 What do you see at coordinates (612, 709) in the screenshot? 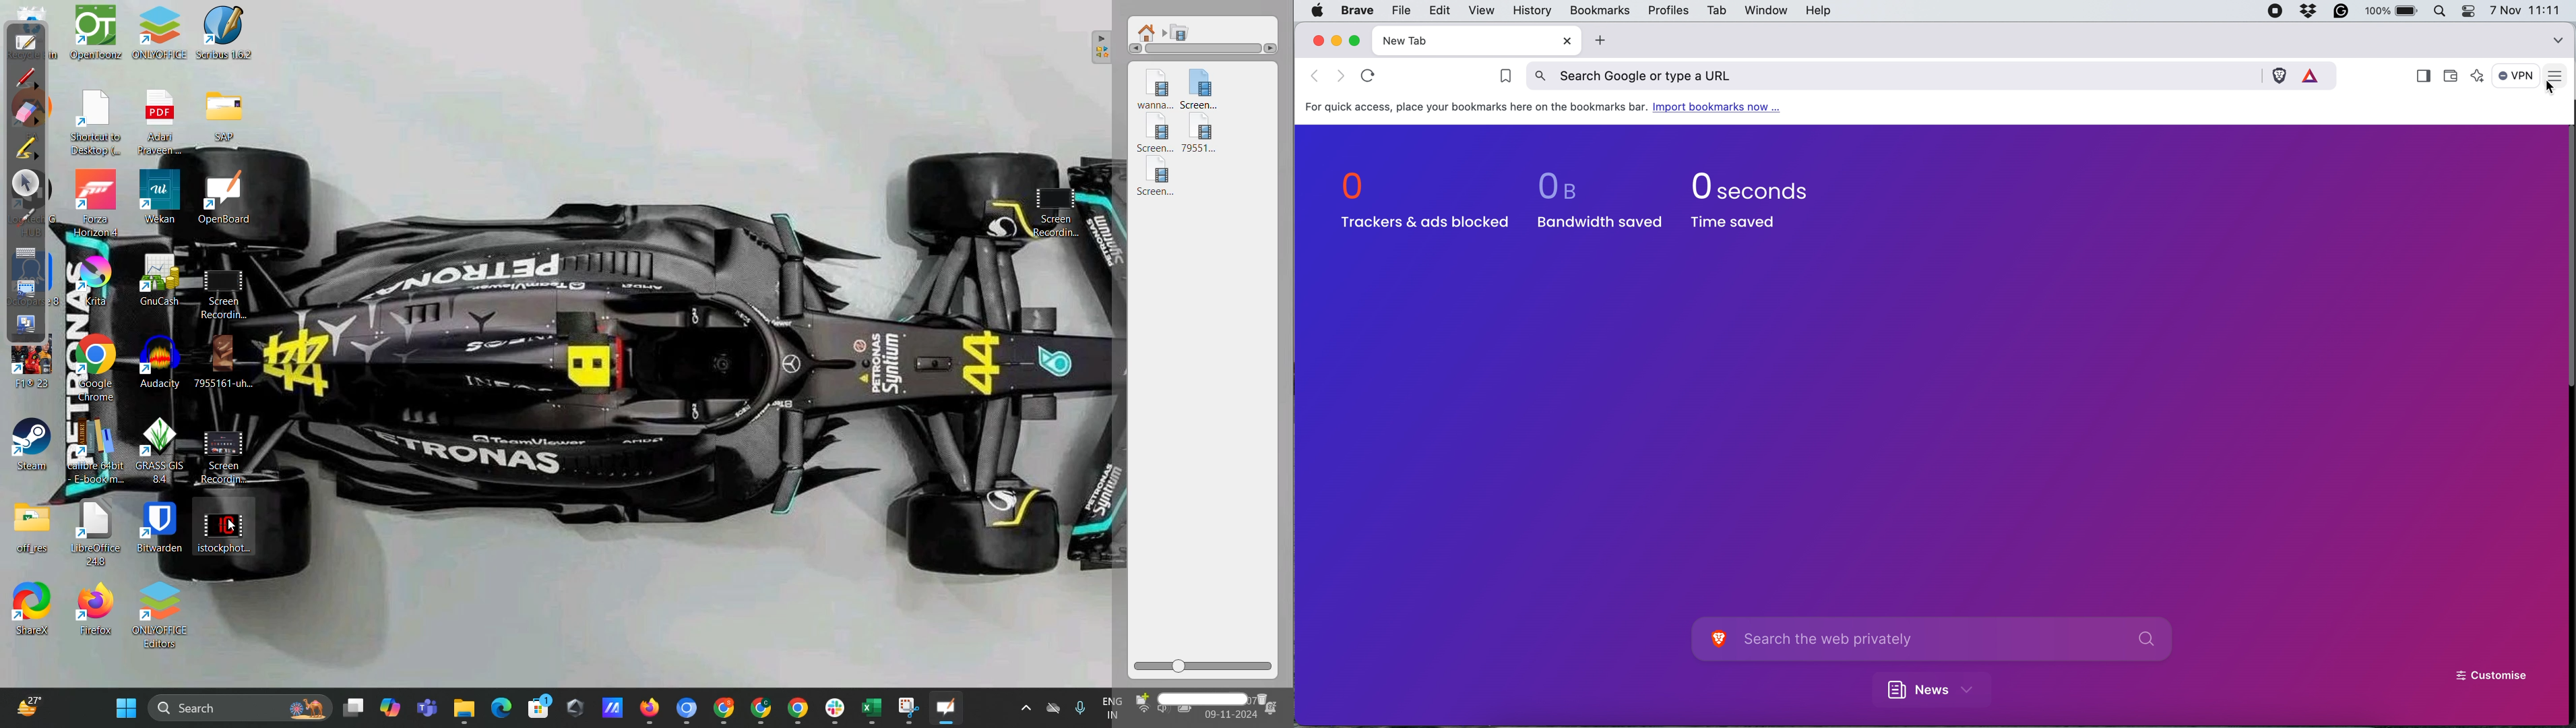
I see `shortcut on desktop taskbar` at bounding box center [612, 709].